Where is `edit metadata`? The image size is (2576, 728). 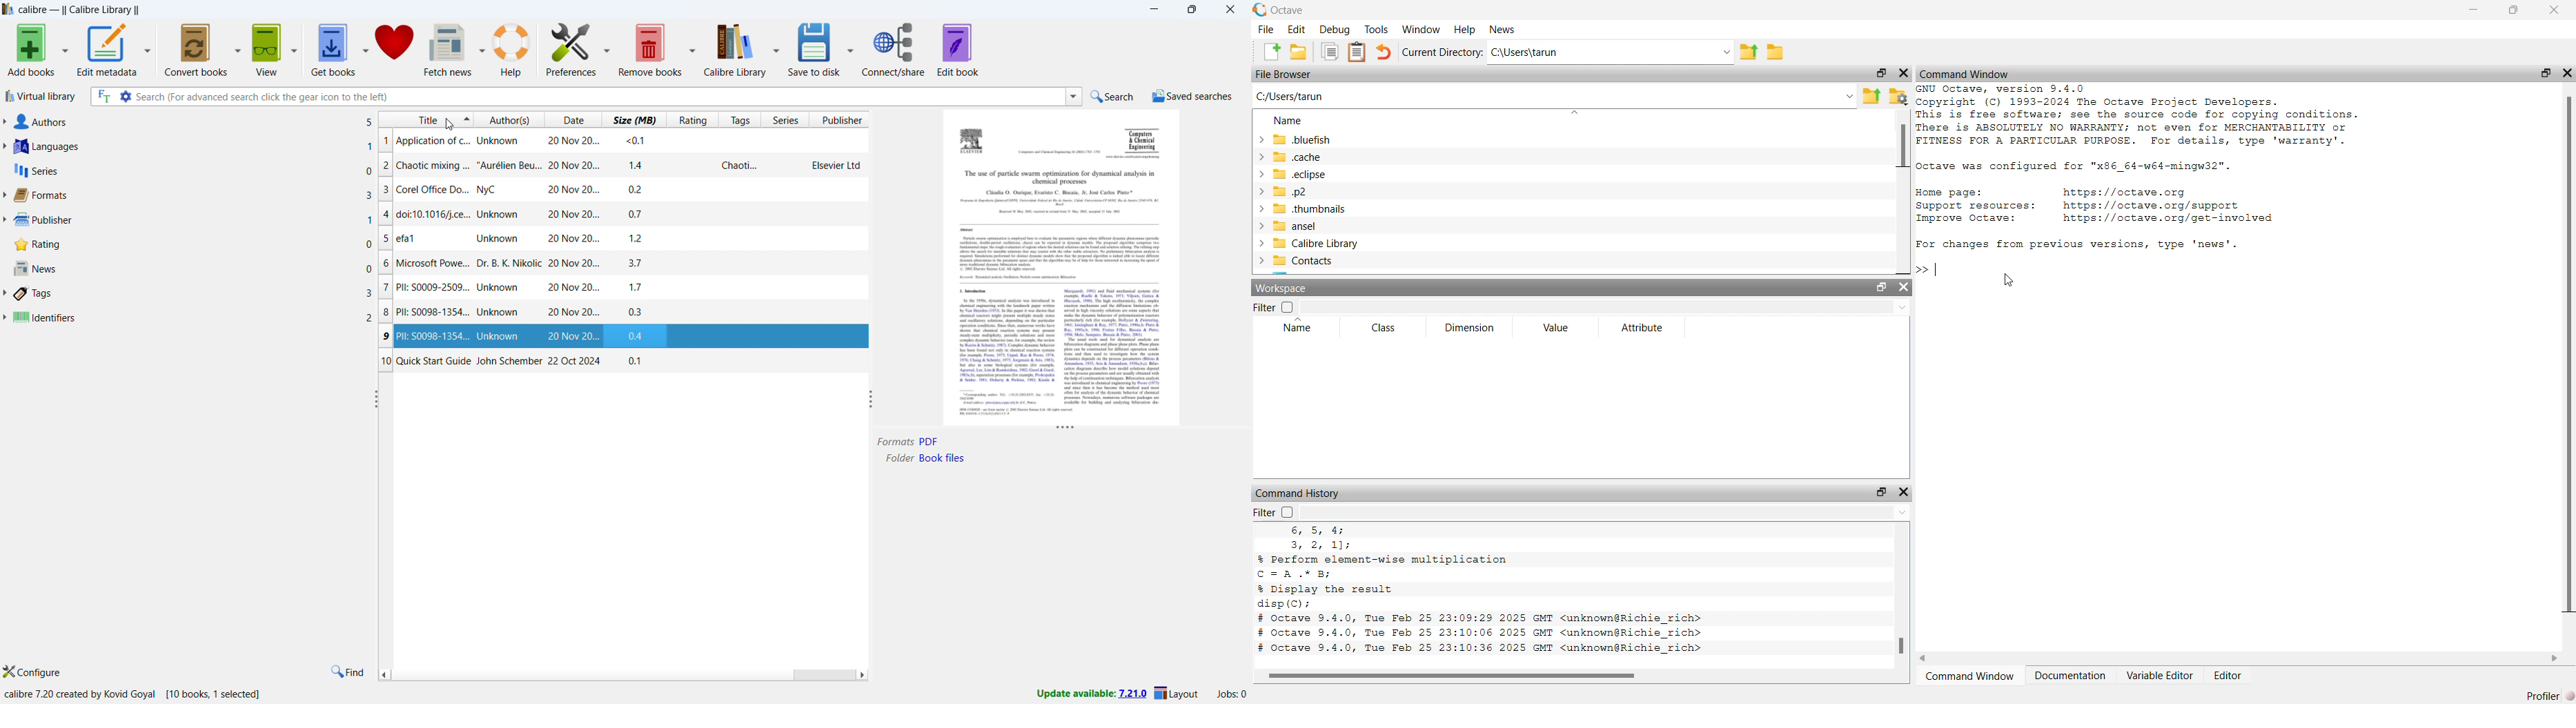 edit metadata is located at coordinates (105, 50).